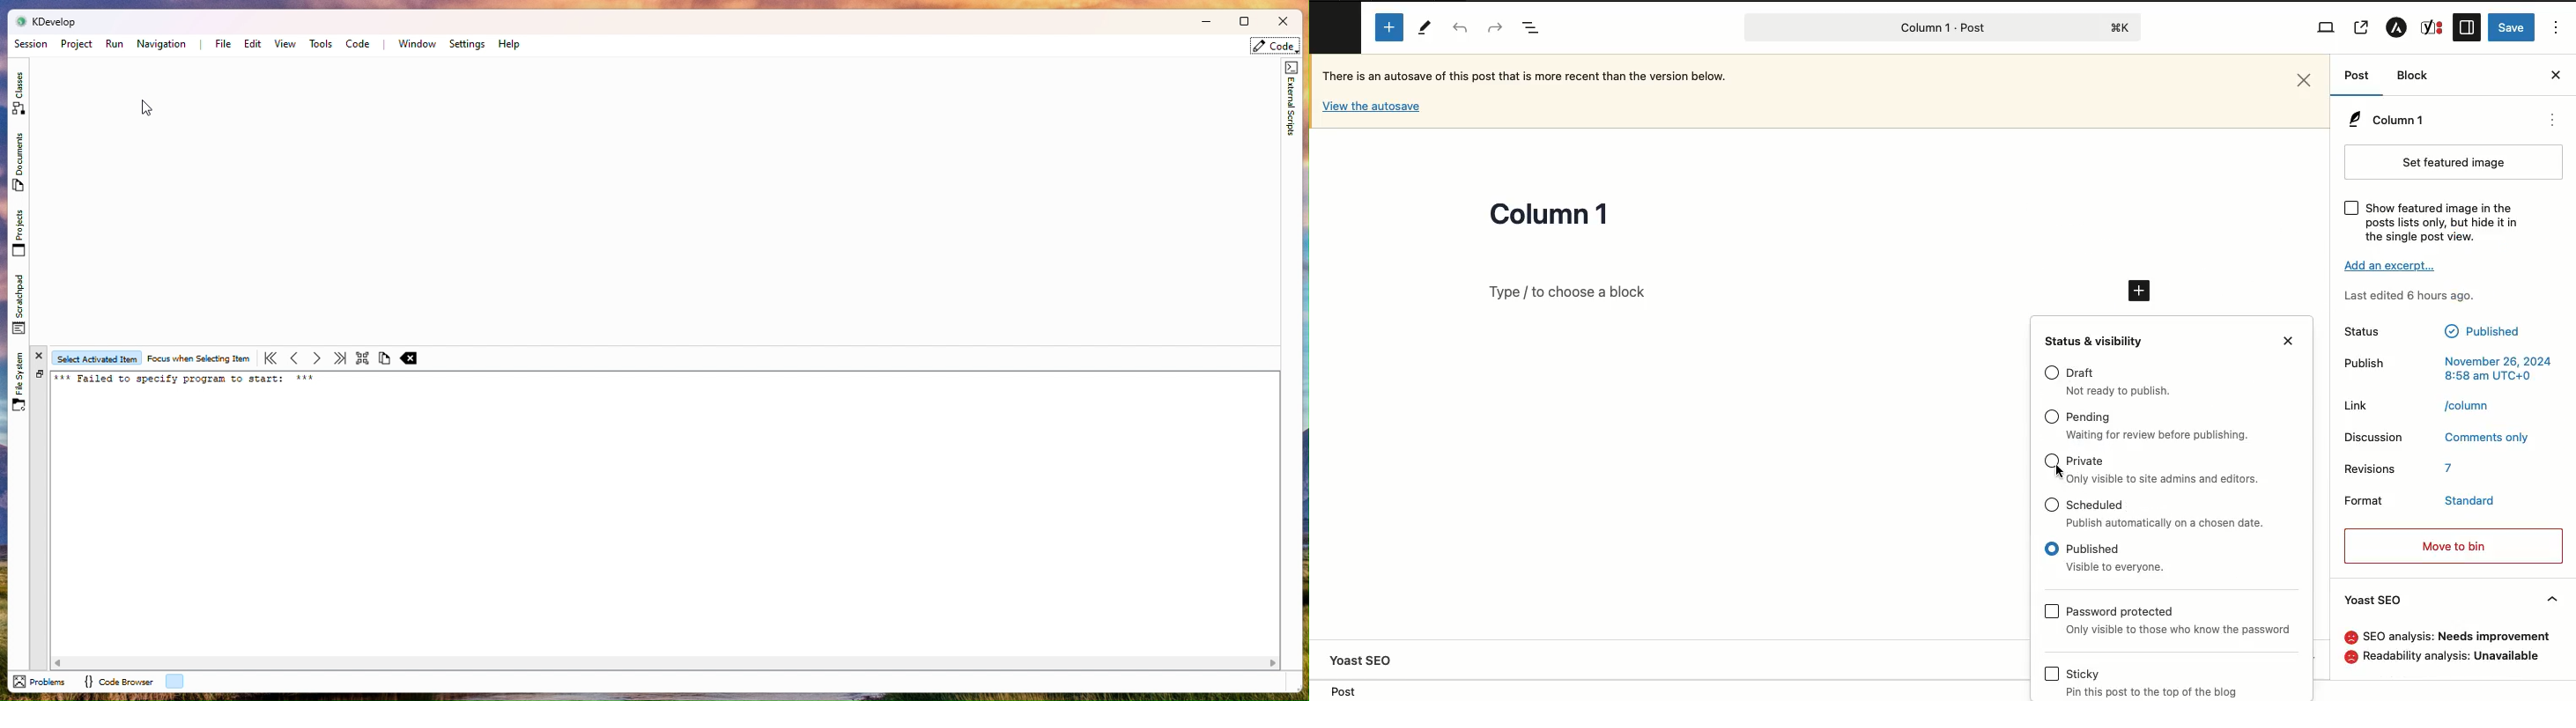  I want to click on Status, so click(2377, 332).